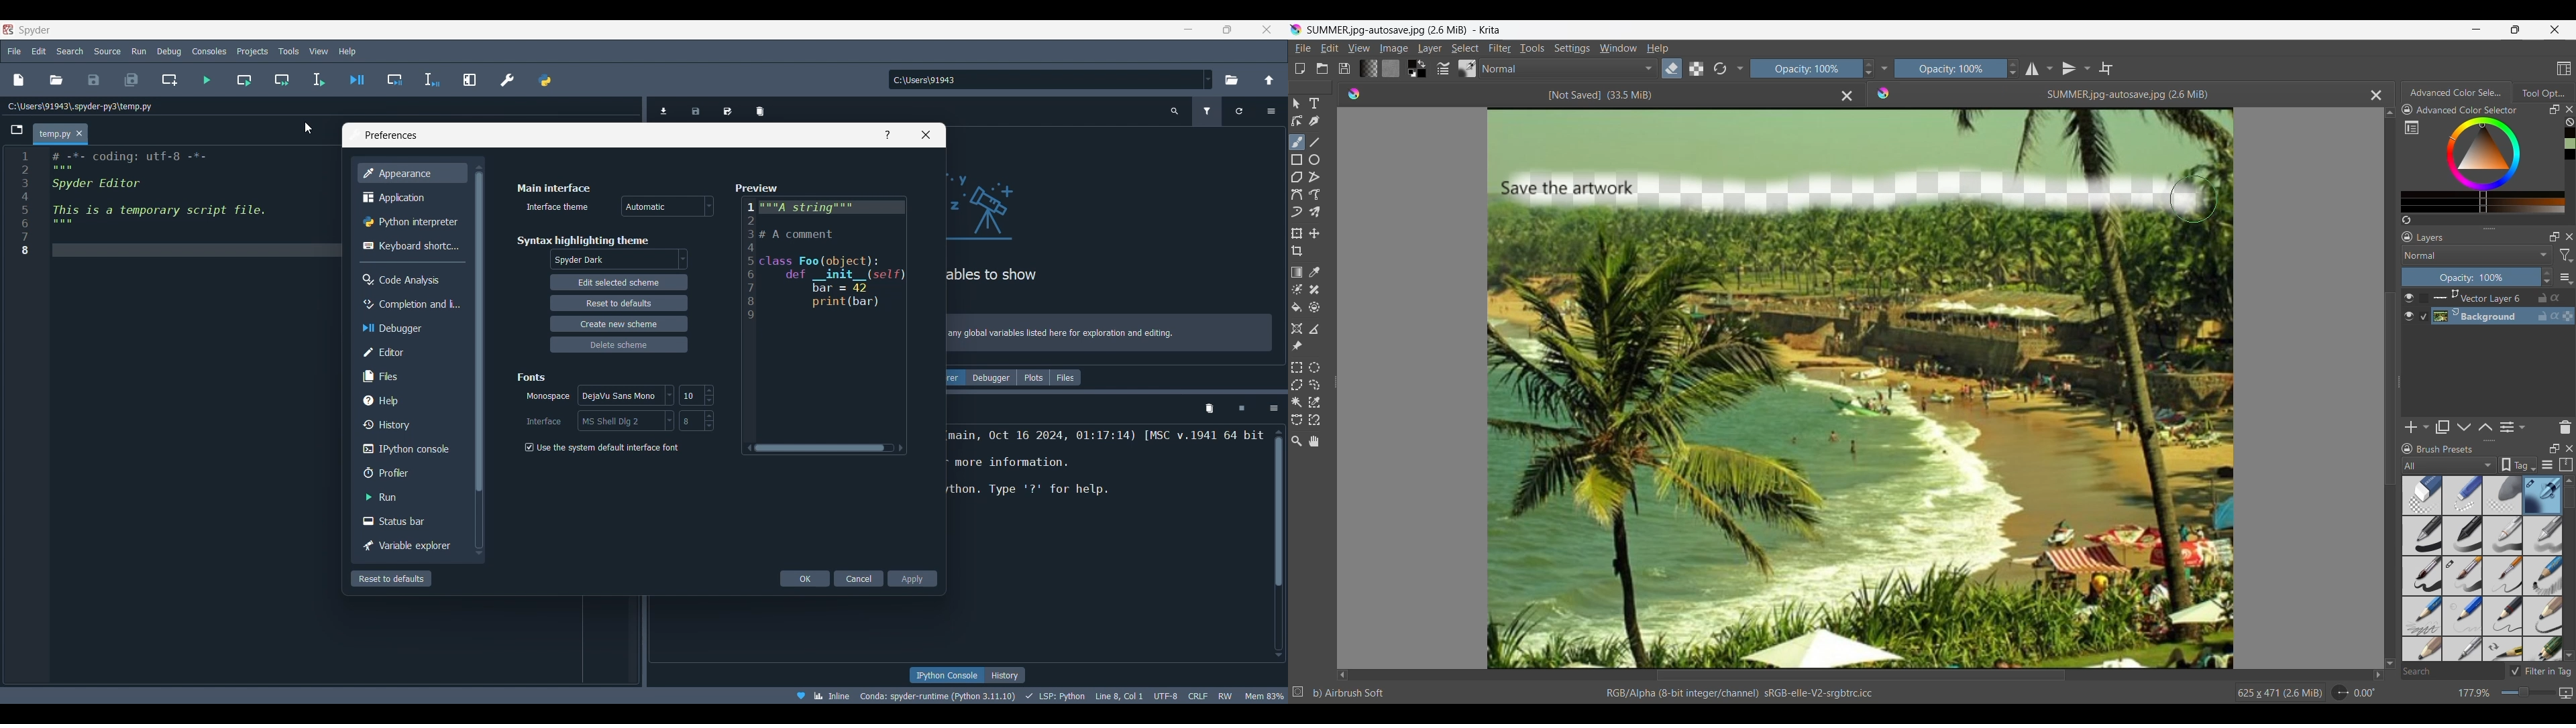 This screenshot has height=728, width=2576. I want to click on Search variable name and type, so click(1175, 111).